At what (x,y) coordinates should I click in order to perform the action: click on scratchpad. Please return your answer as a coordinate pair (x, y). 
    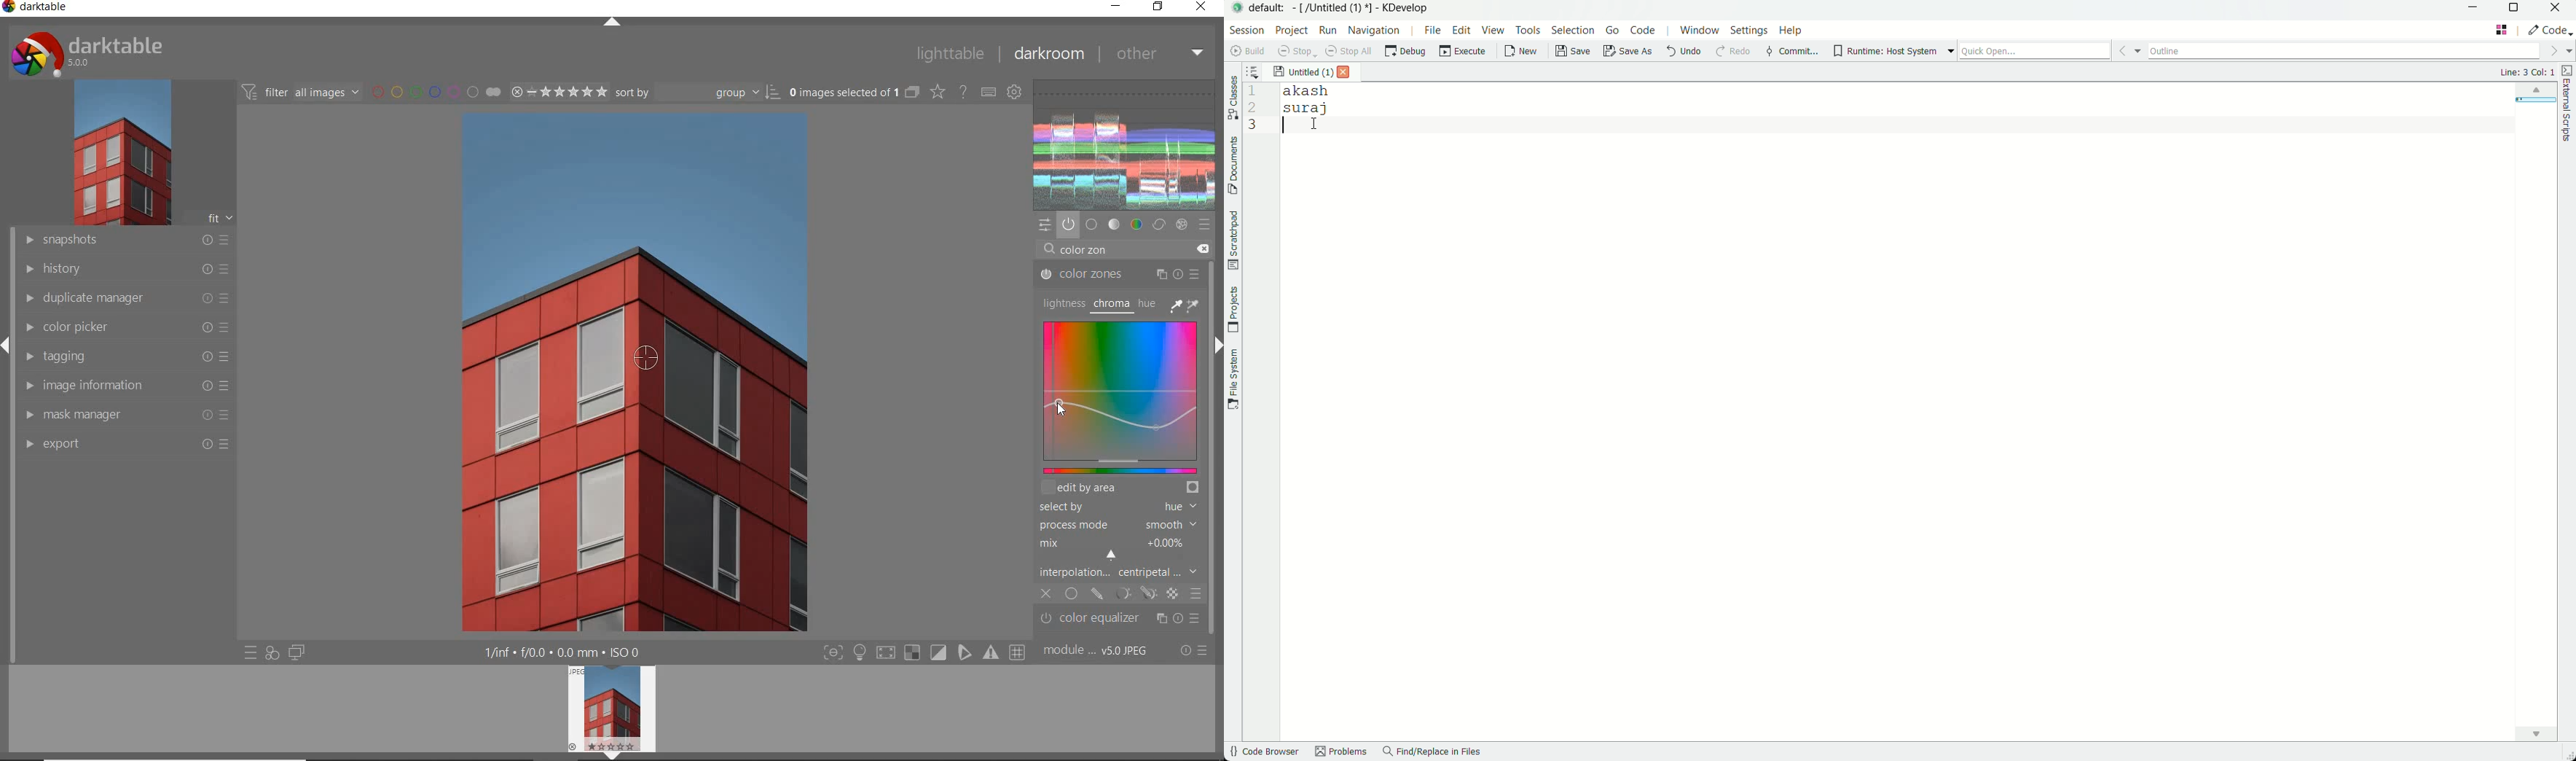
    Looking at the image, I should click on (1232, 240).